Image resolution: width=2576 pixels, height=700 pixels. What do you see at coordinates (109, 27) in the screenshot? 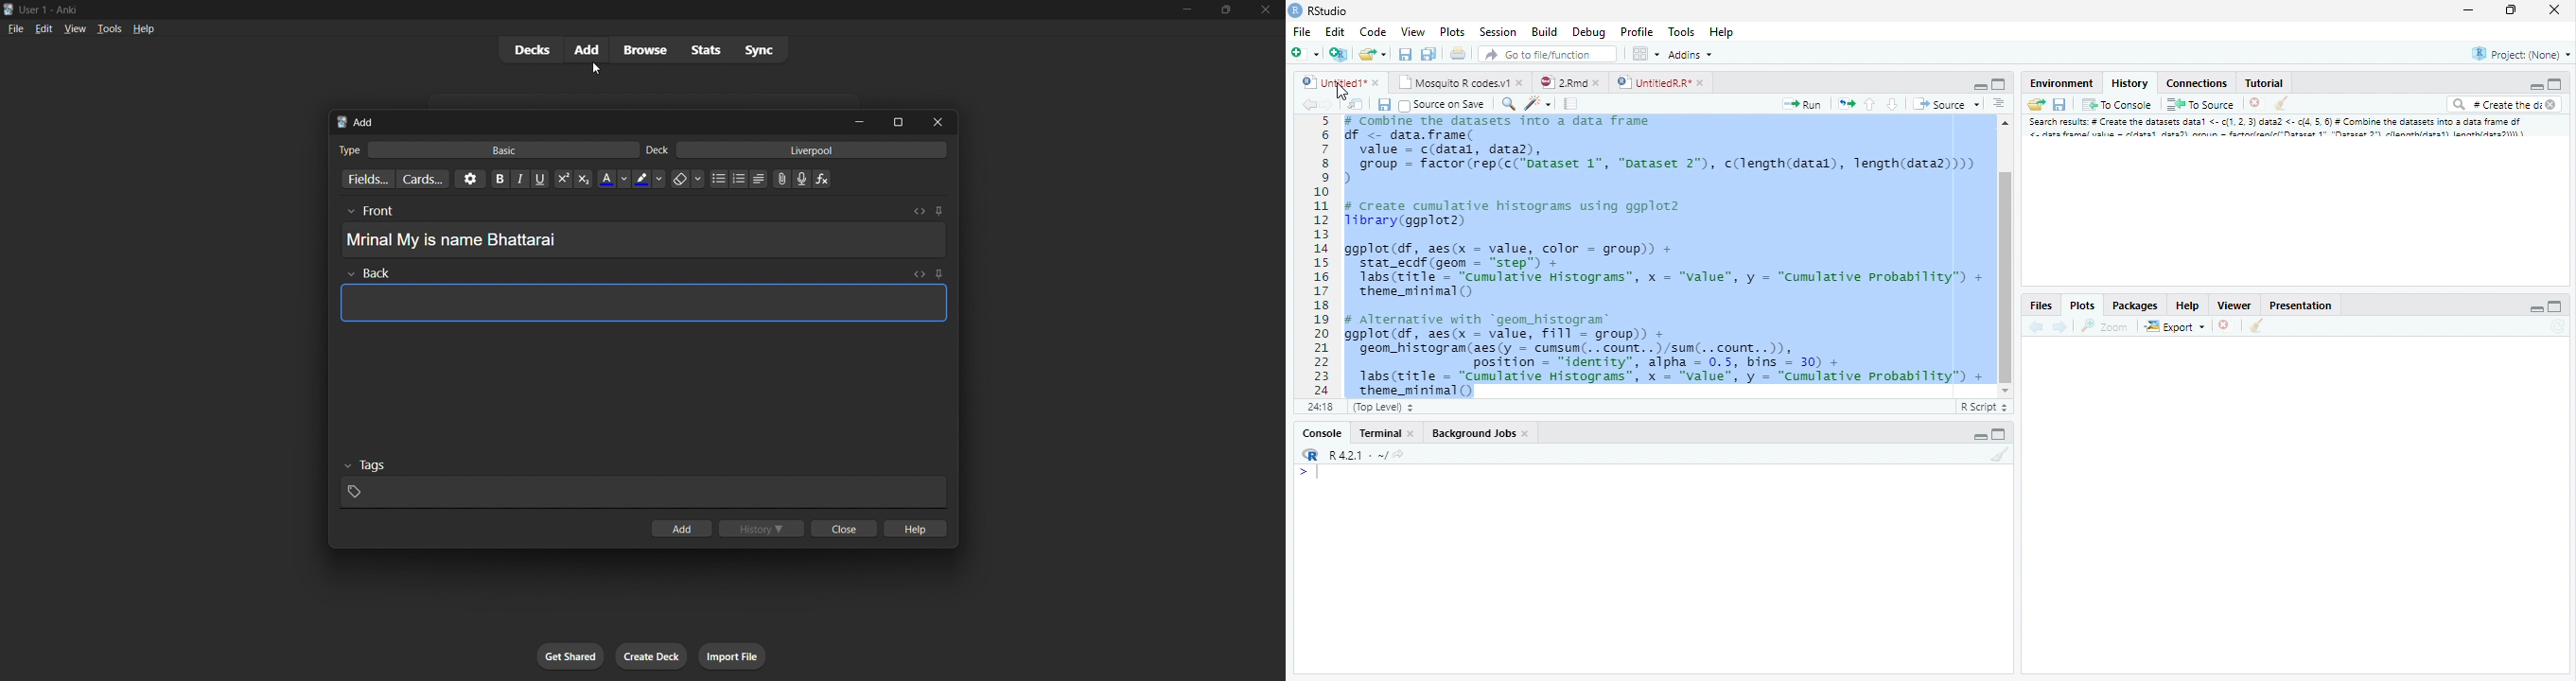
I see `tools` at bounding box center [109, 27].